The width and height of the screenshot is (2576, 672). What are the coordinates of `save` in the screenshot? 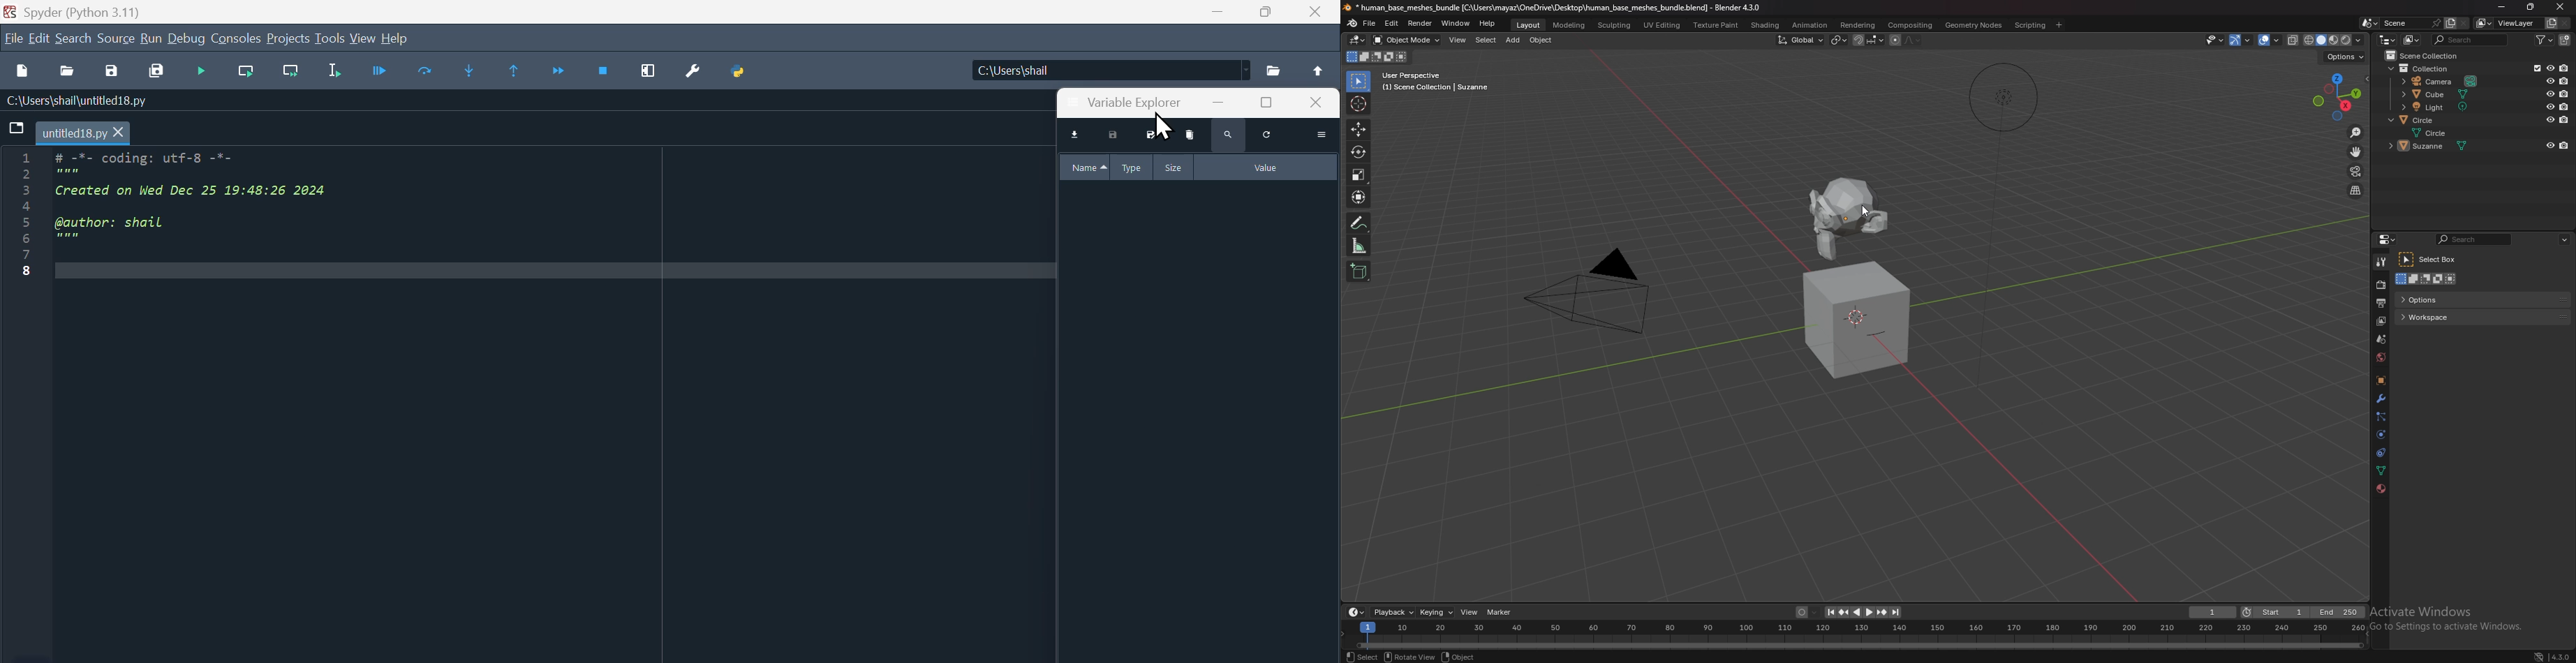 It's located at (1118, 136).